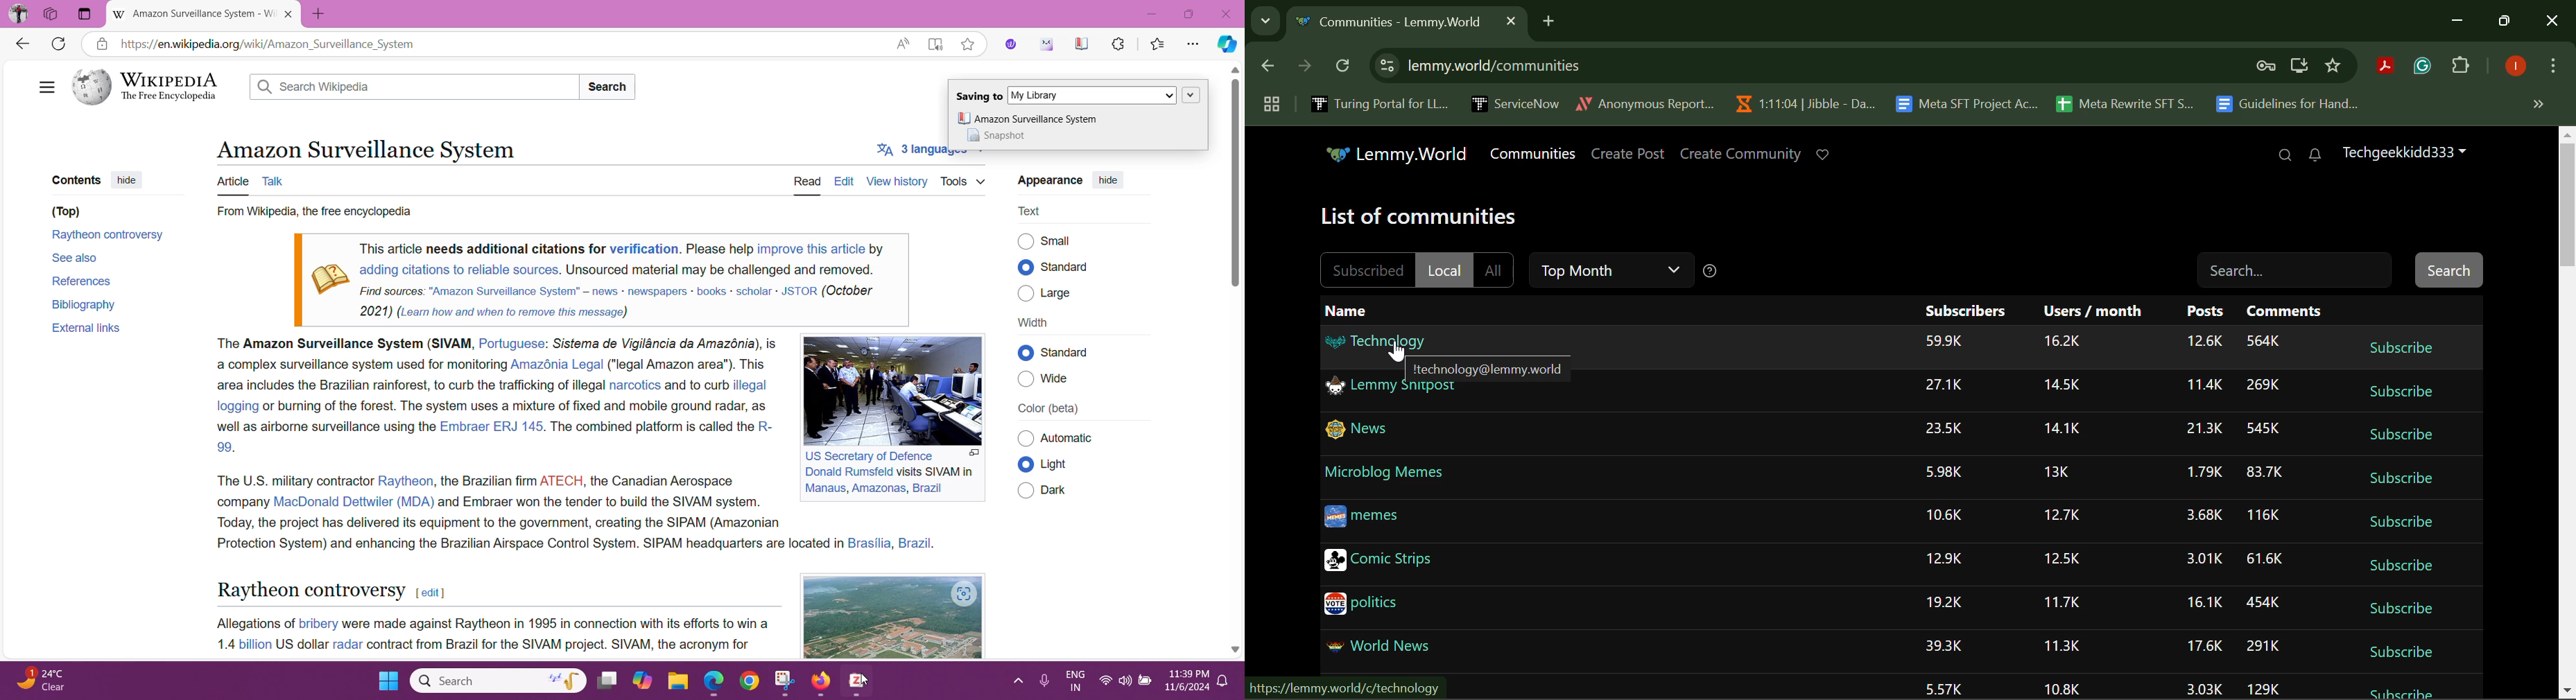 Image resolution: width=2576 pixels, height=700 pixels. I want to click on bribery, so click(319, 622).